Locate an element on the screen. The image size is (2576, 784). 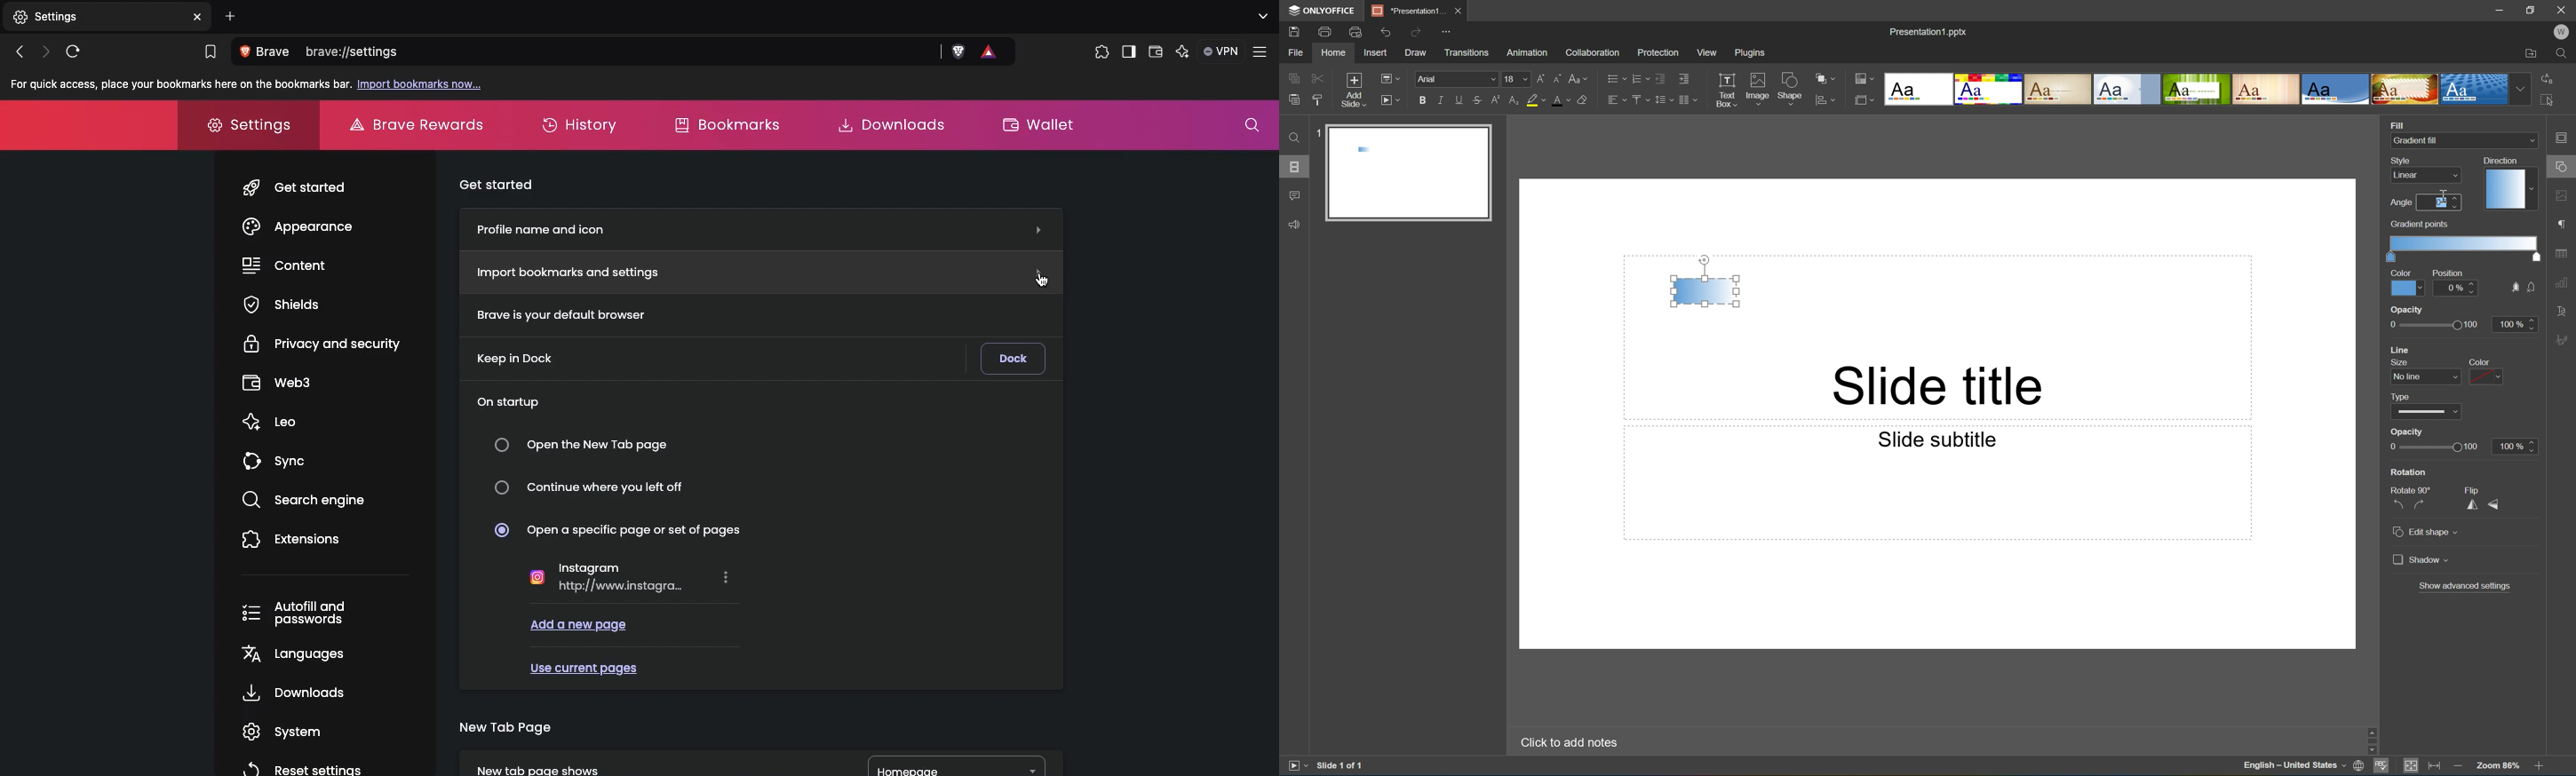
Select all is located at coordinates (2551, 103).